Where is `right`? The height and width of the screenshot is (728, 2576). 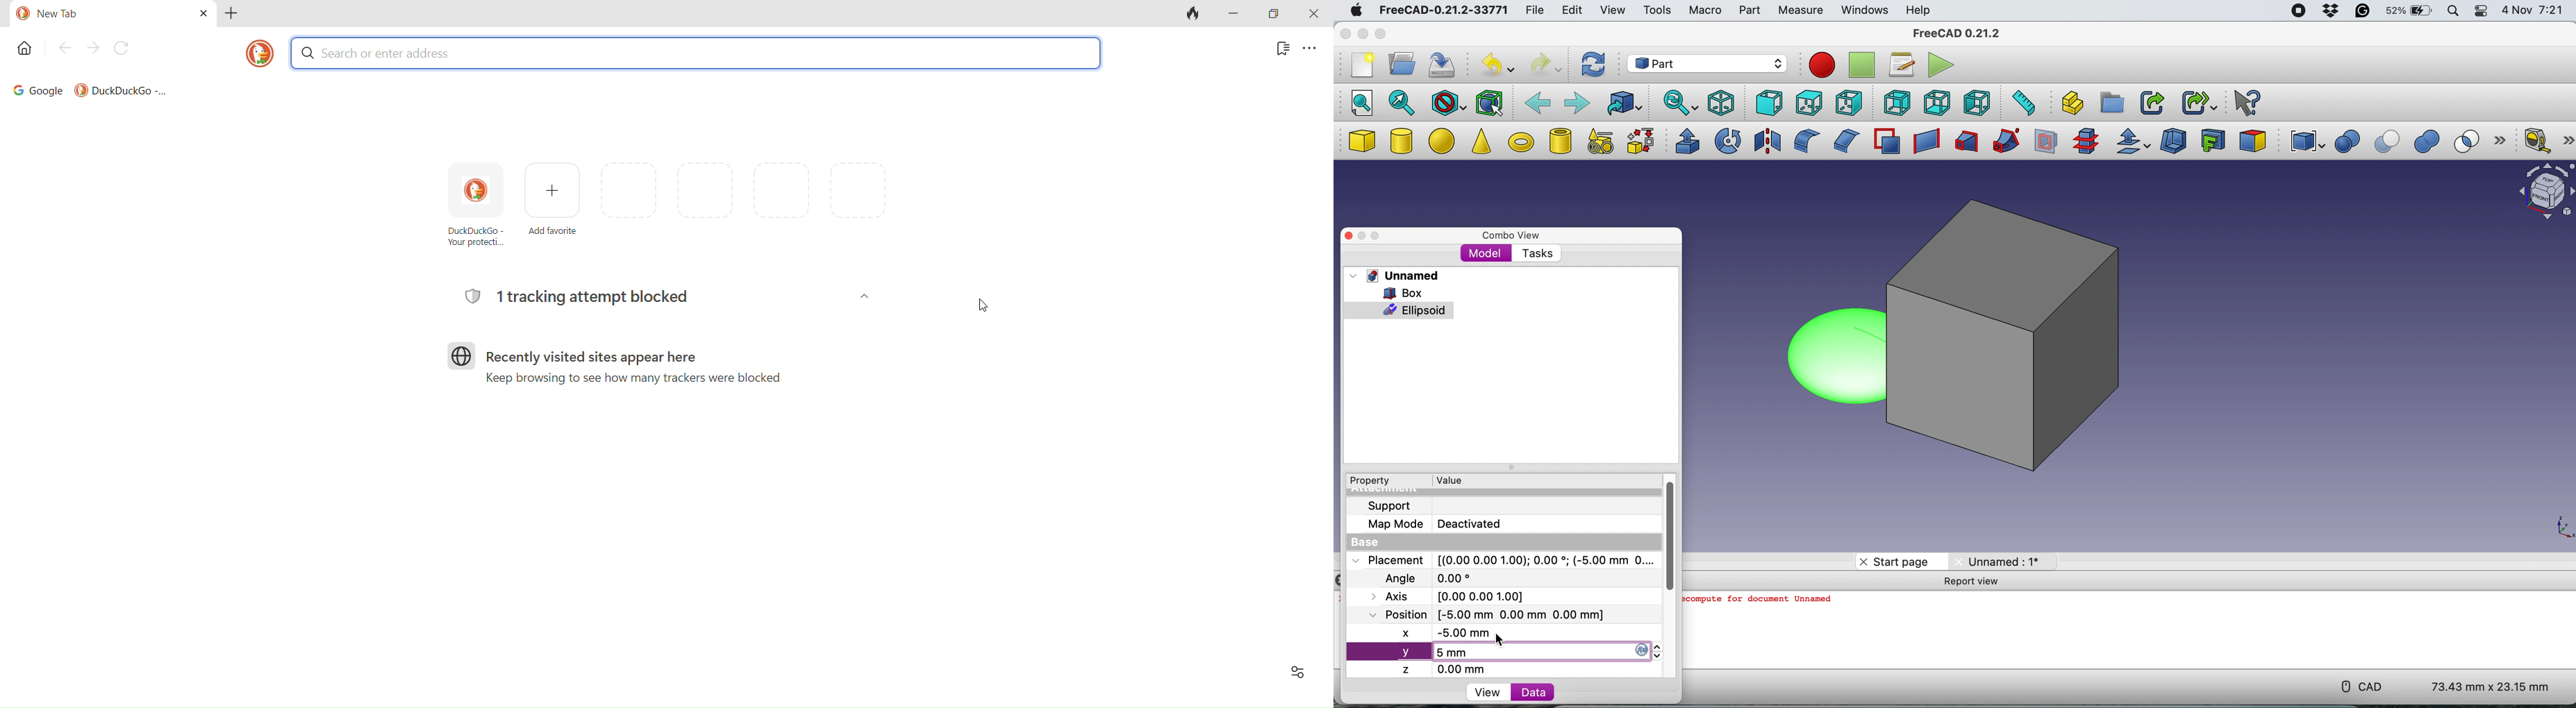 right is located at coordinates (1847, 104).